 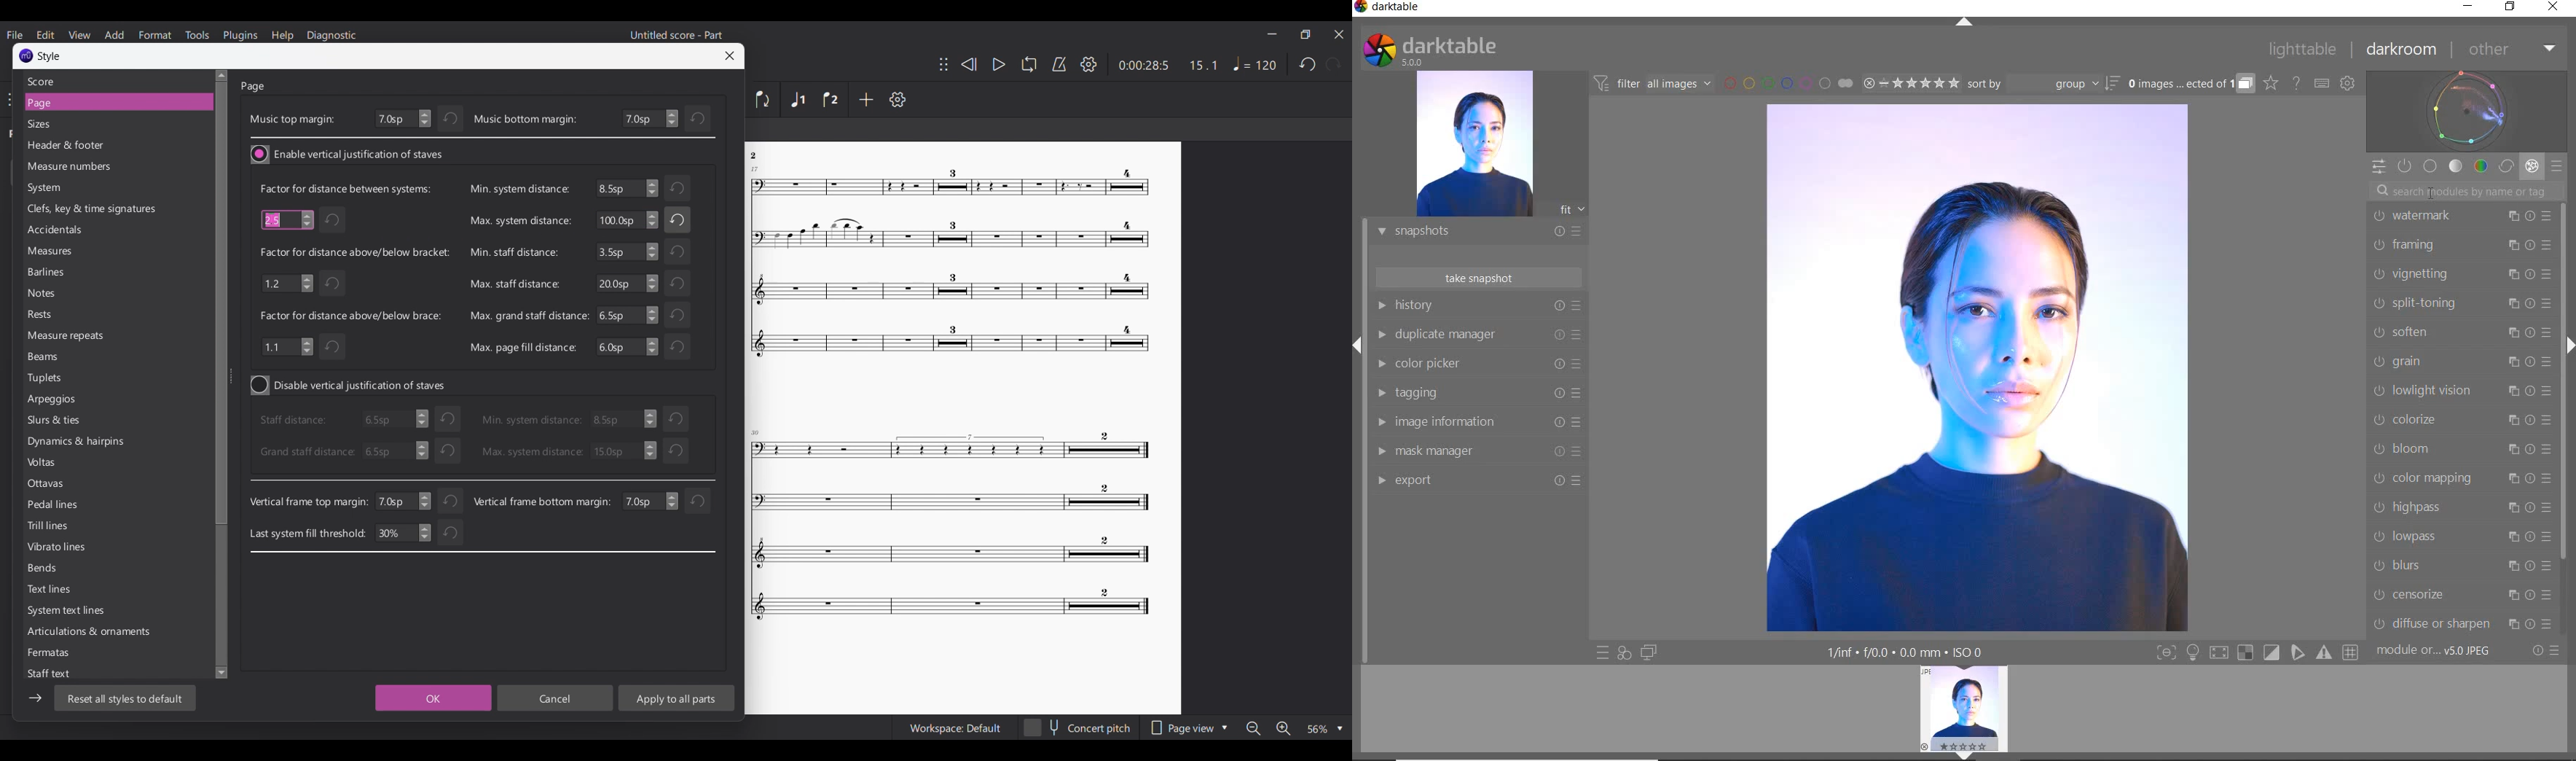 I want to click on , so click(x=758, y=156).